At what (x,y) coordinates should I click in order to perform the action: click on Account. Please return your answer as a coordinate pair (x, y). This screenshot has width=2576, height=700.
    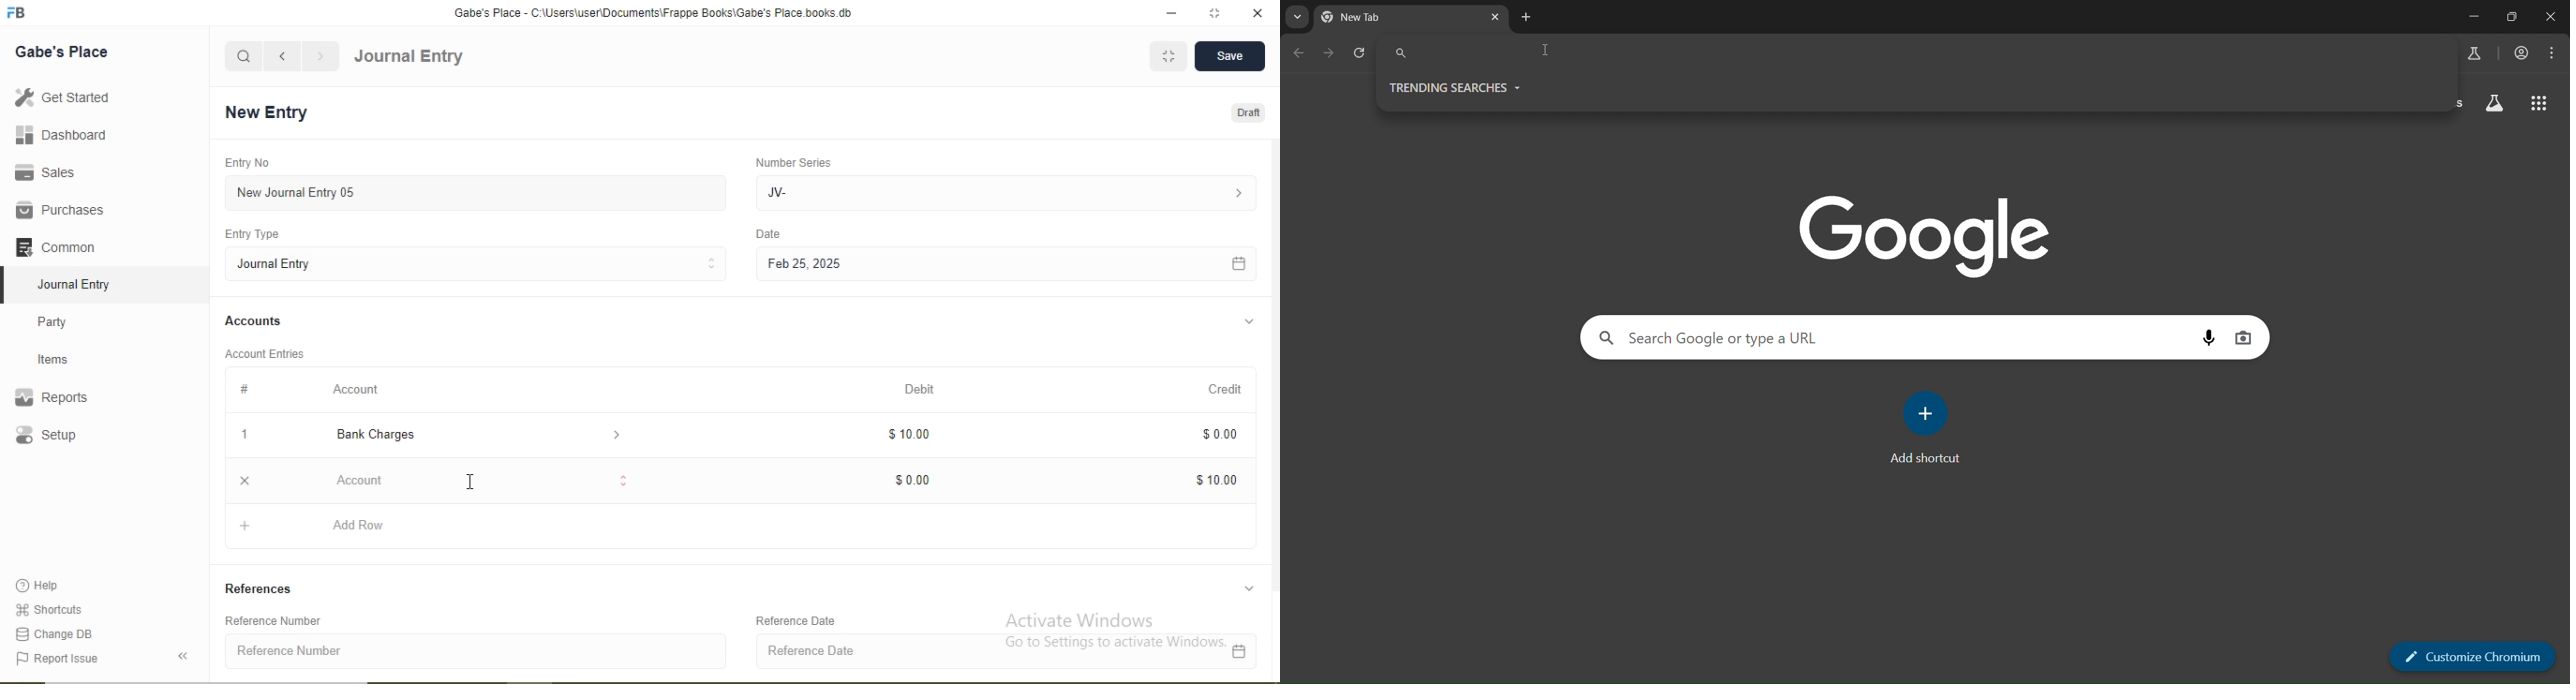
    Looking at the image, I should click on (470, 480).